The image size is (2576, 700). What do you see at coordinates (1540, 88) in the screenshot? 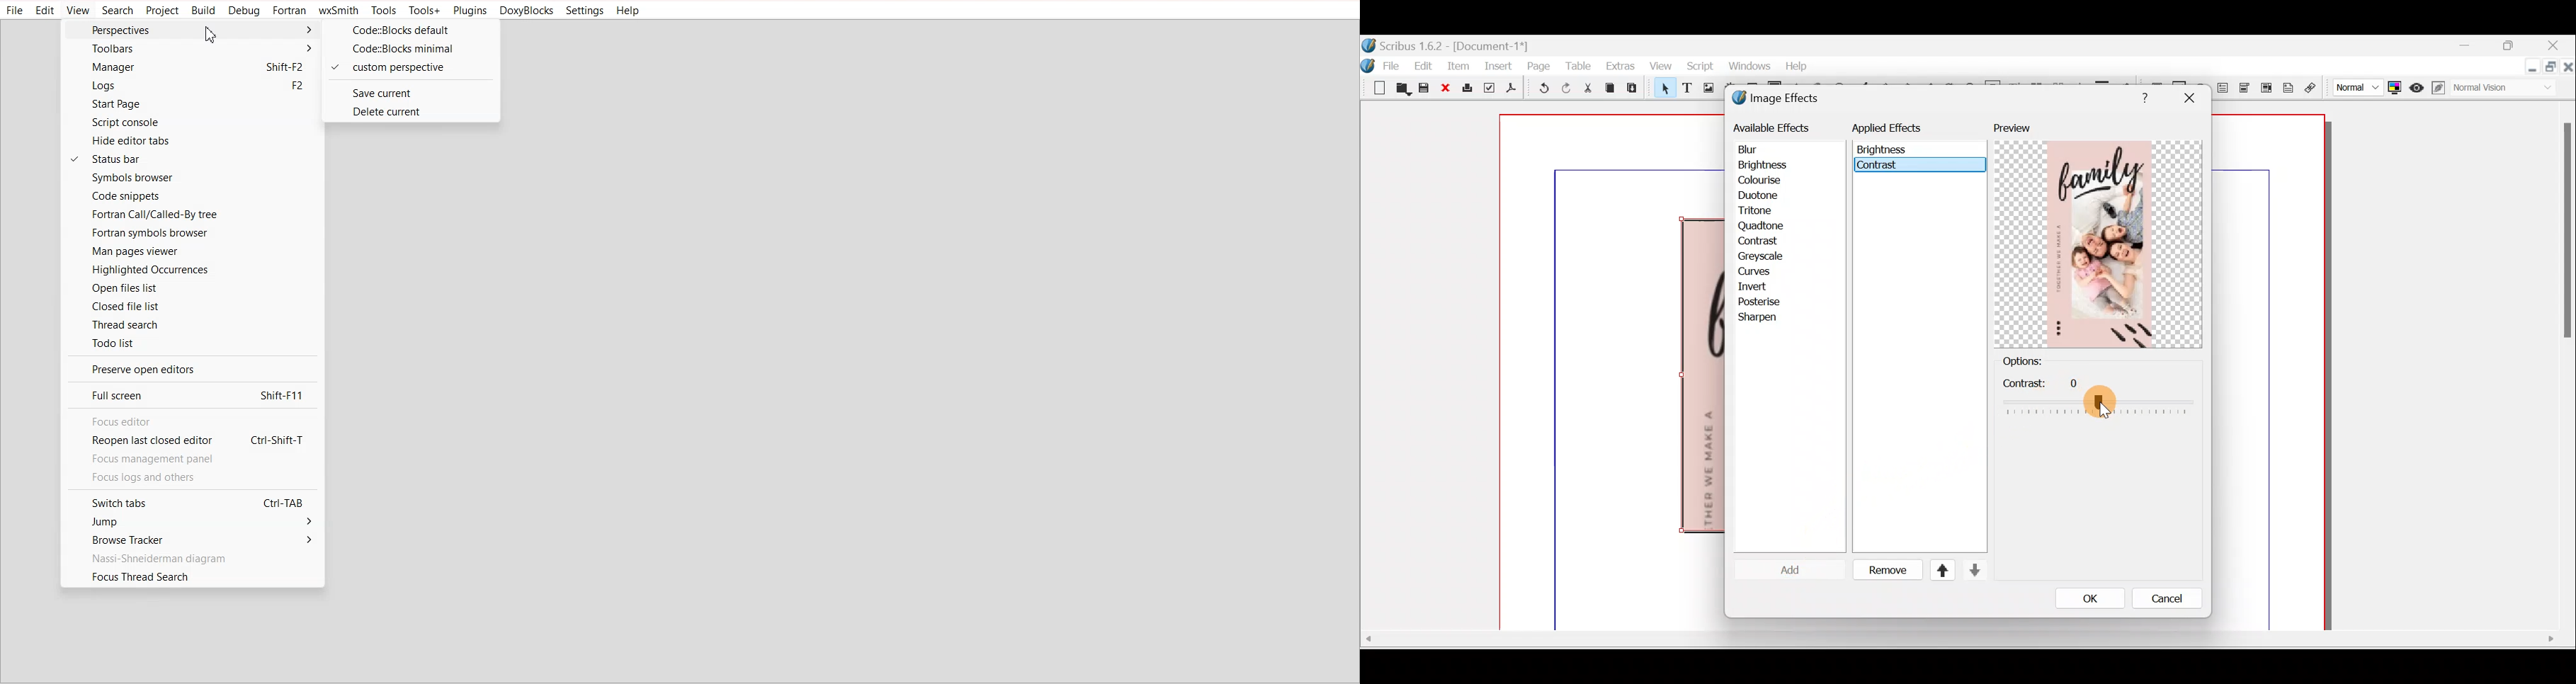
I see `Undo` at bounding box center [1540, 88].